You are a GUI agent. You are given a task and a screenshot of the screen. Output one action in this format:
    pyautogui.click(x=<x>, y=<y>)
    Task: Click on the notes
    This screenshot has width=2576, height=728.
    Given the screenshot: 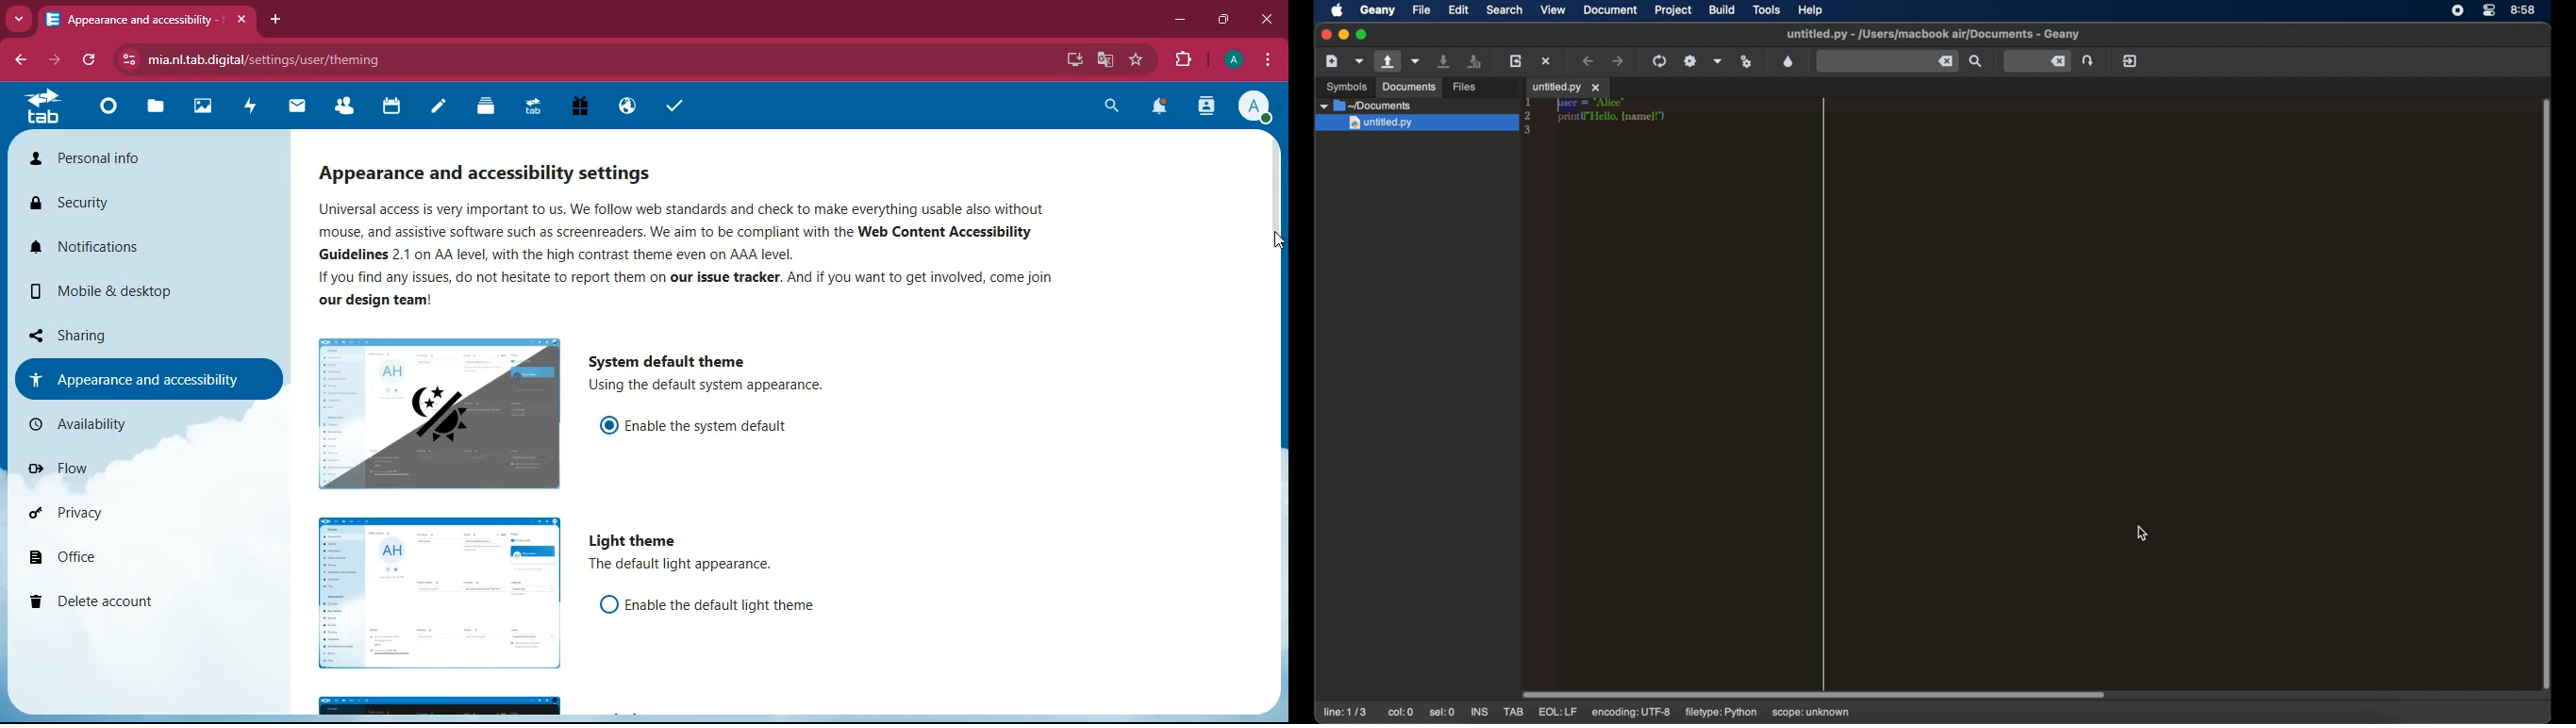 What is the action you would take?
    pyautogui.click(x=443, y=107)
    